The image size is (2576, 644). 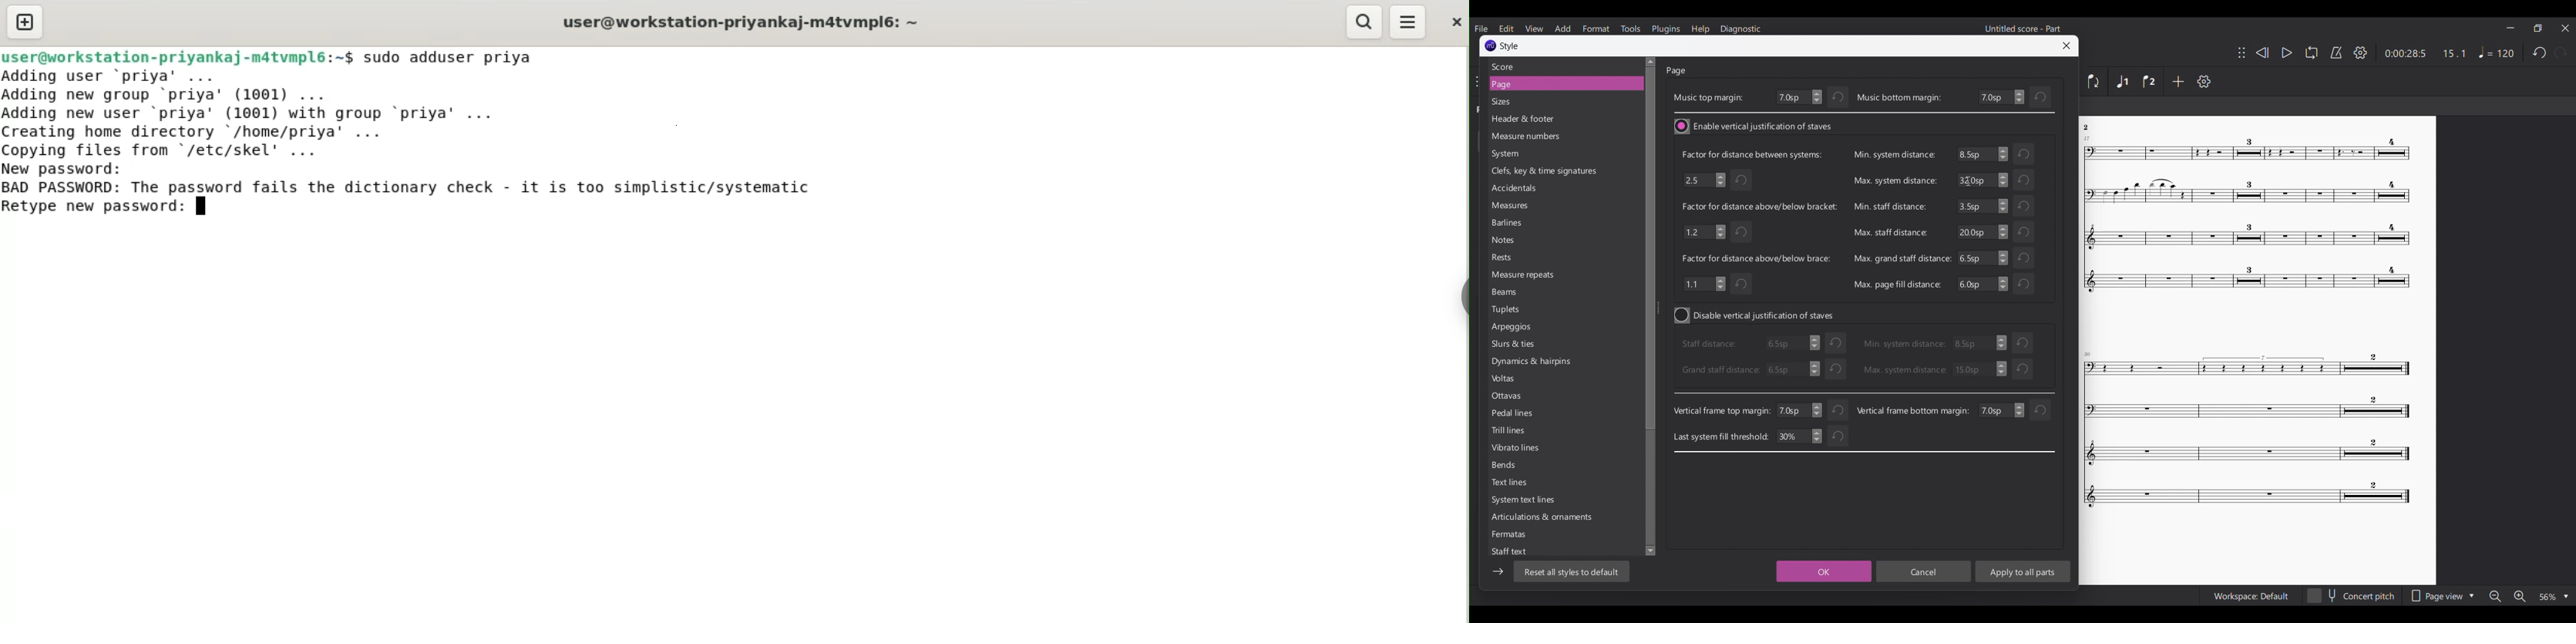 What do you see at coordinates (1498, 572) in the screenshot?
I see `Show/Hide sidebar` at bounding box center [1498, 572].